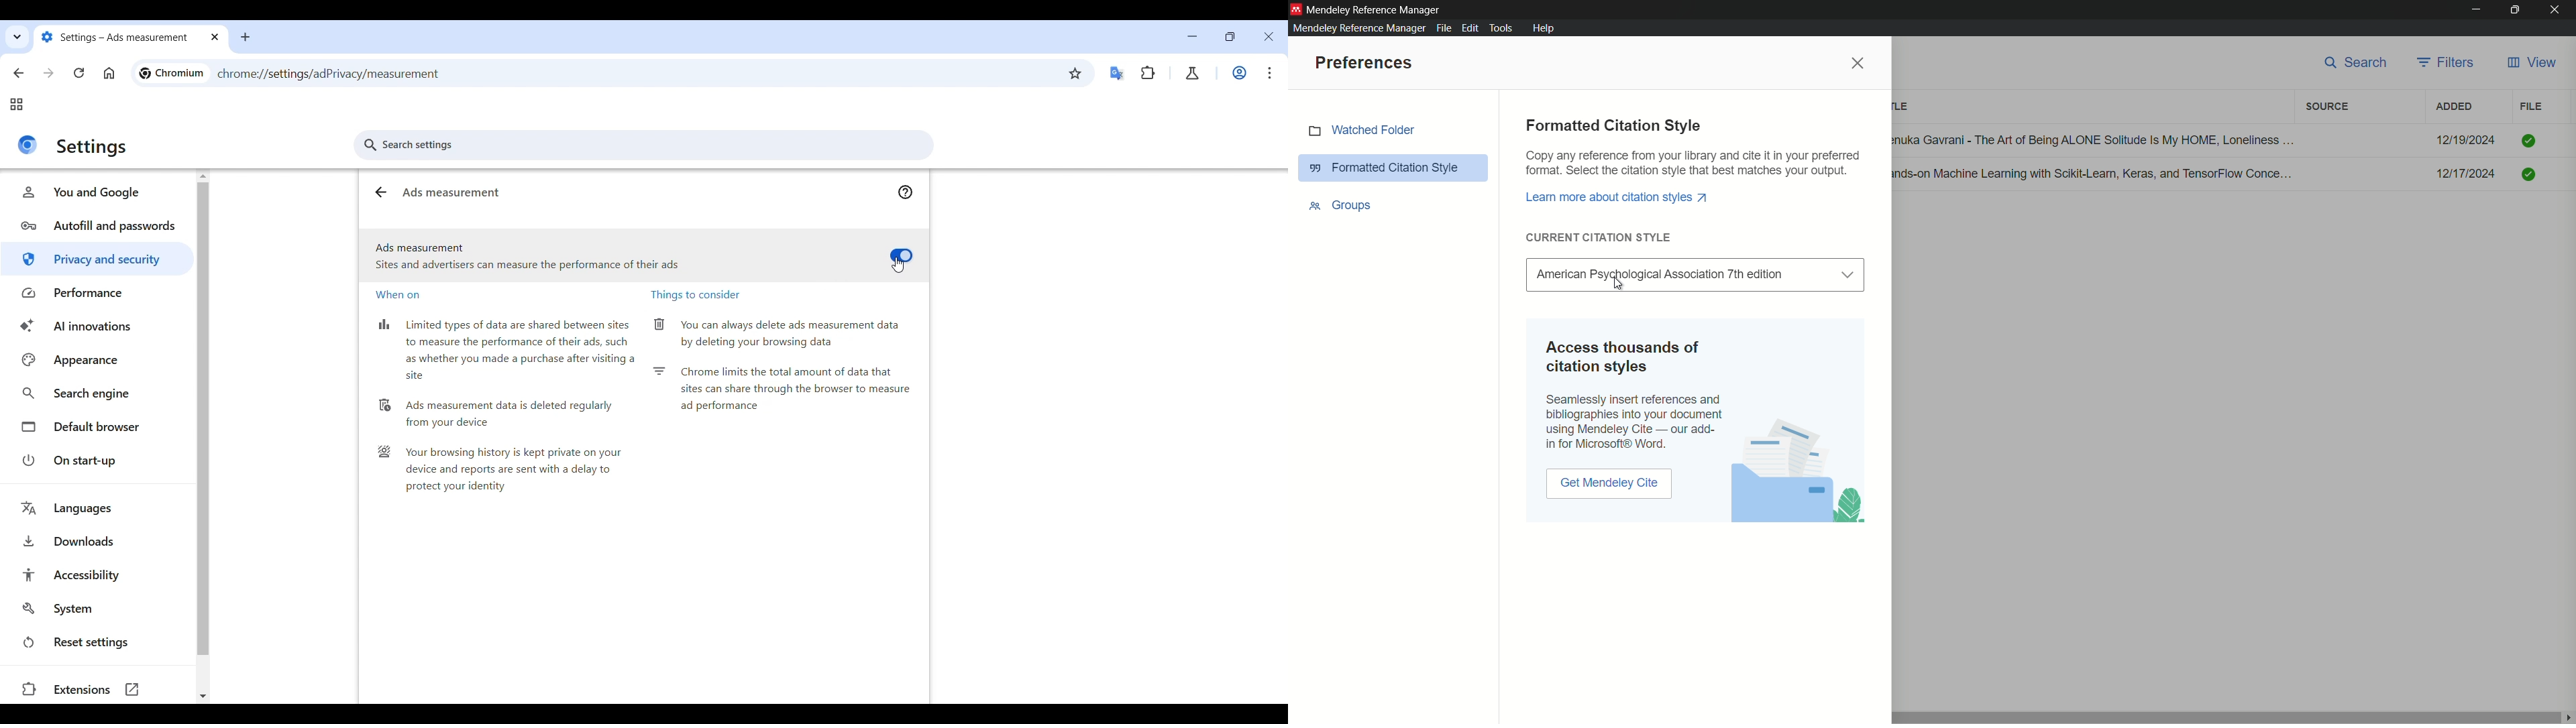 This screenshot has height=728, width=2576. I want to click on Languages, so click(101, 508).